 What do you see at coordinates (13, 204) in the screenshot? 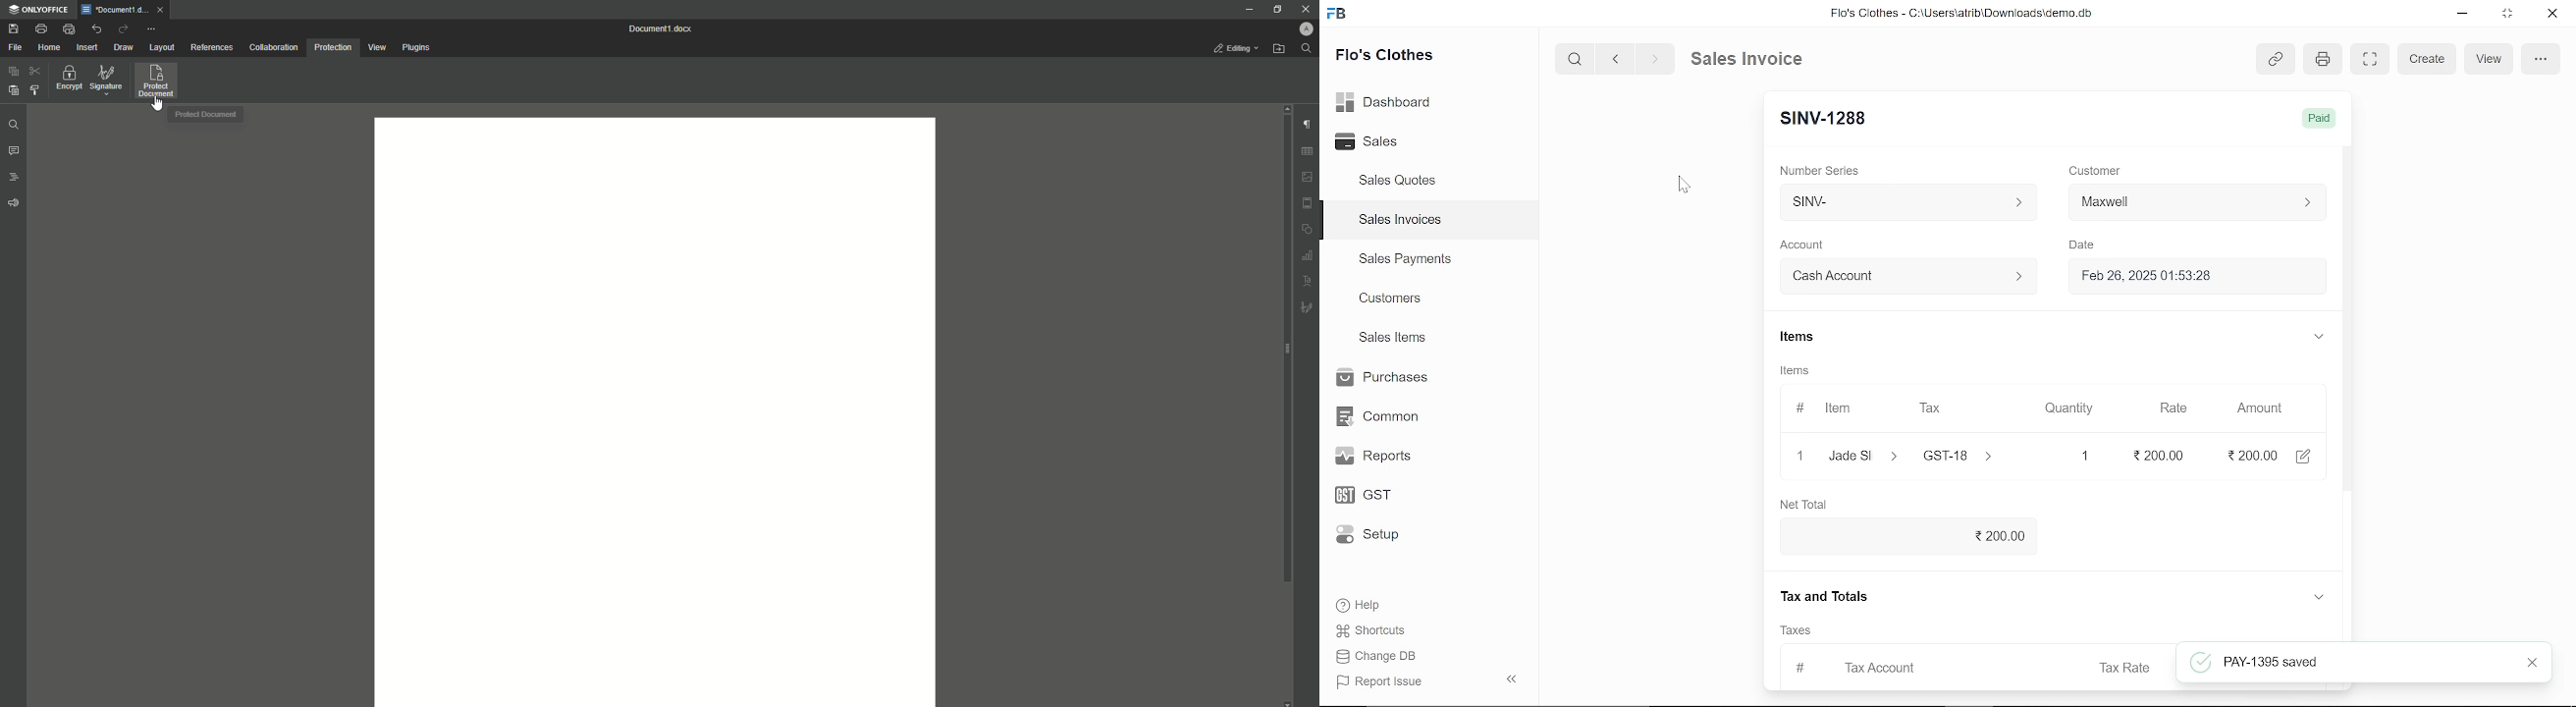
I see `Feedback` at bounding box center [13, 204].